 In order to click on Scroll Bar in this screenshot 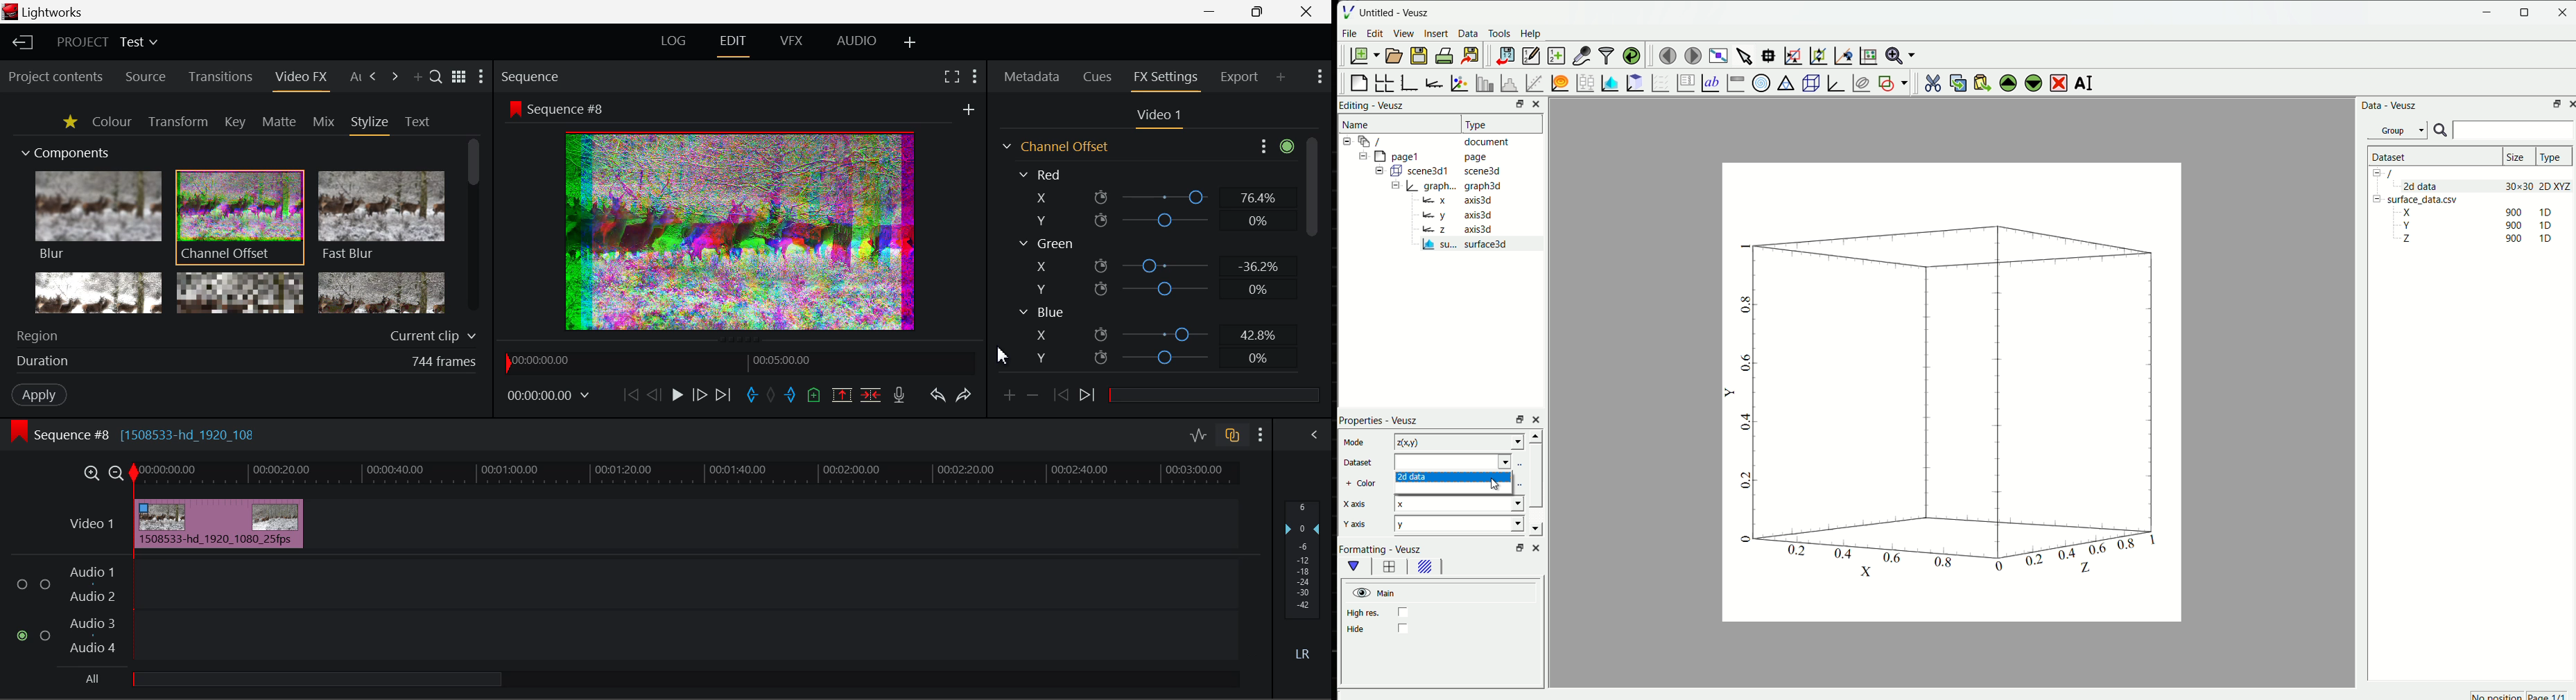, I will do `click(1311, 259)`.